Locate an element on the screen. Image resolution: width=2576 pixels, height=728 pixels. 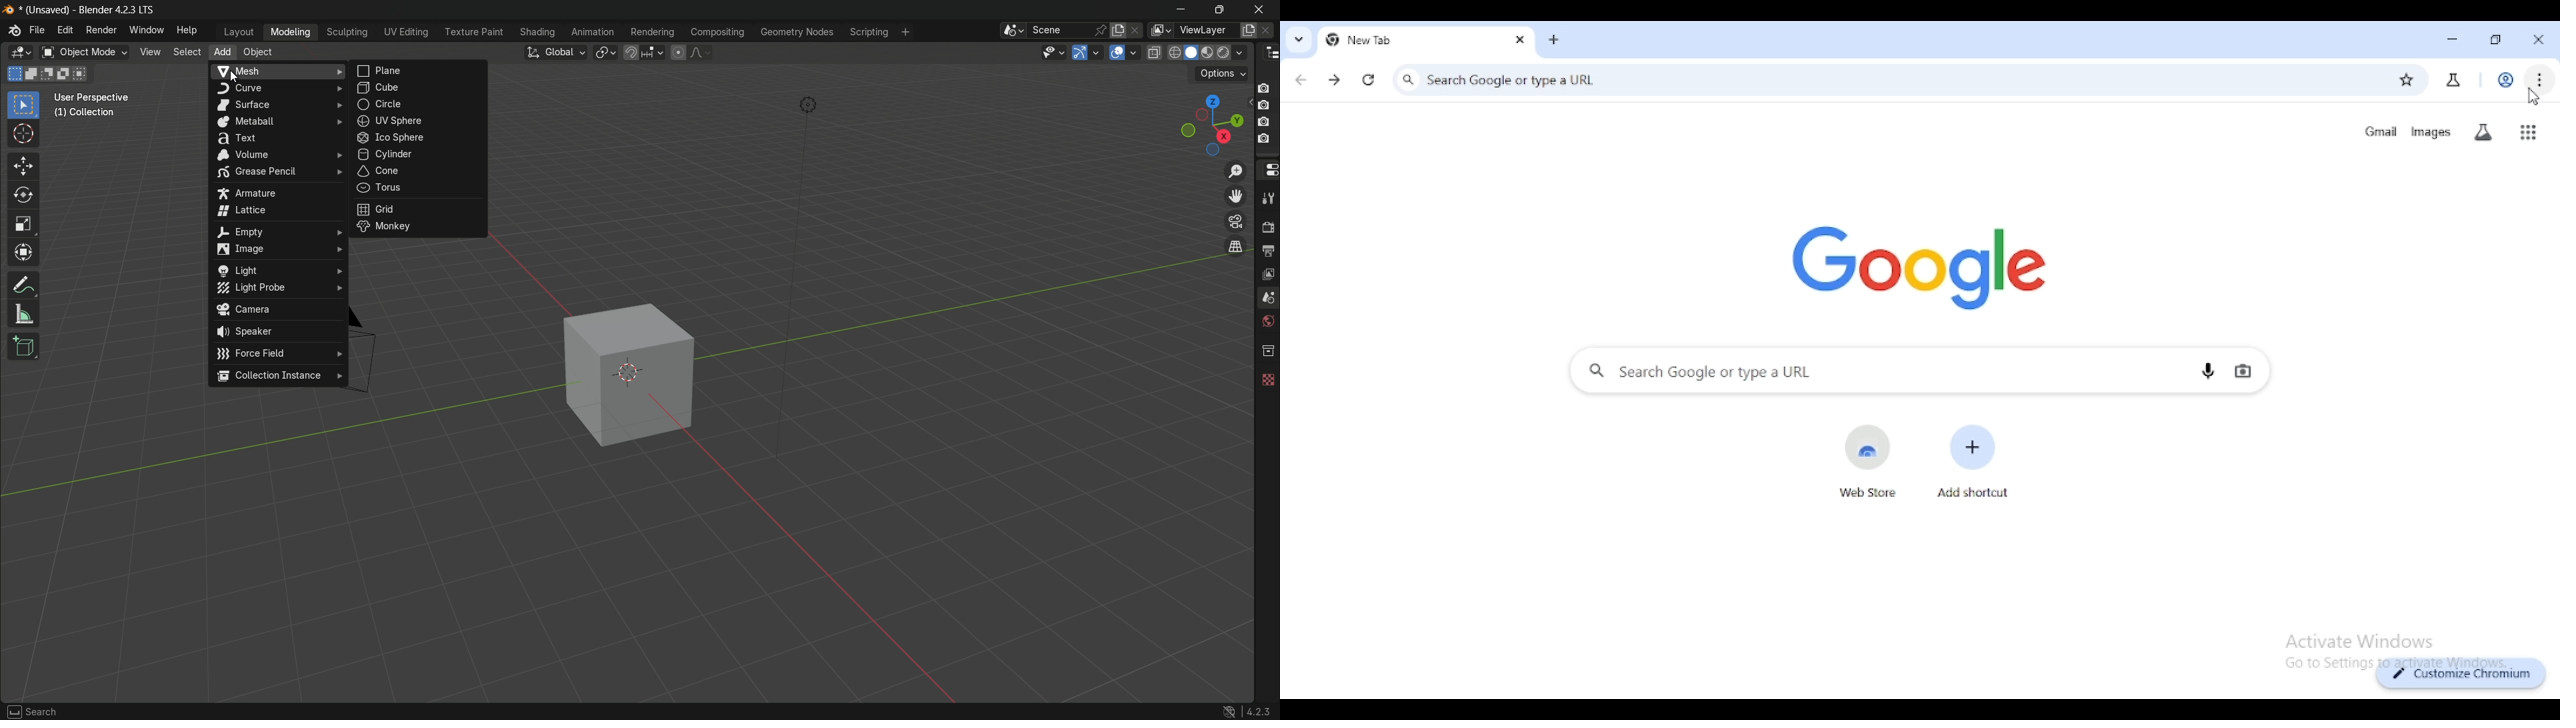
sculpting menu is located at coordinates (347, 32).